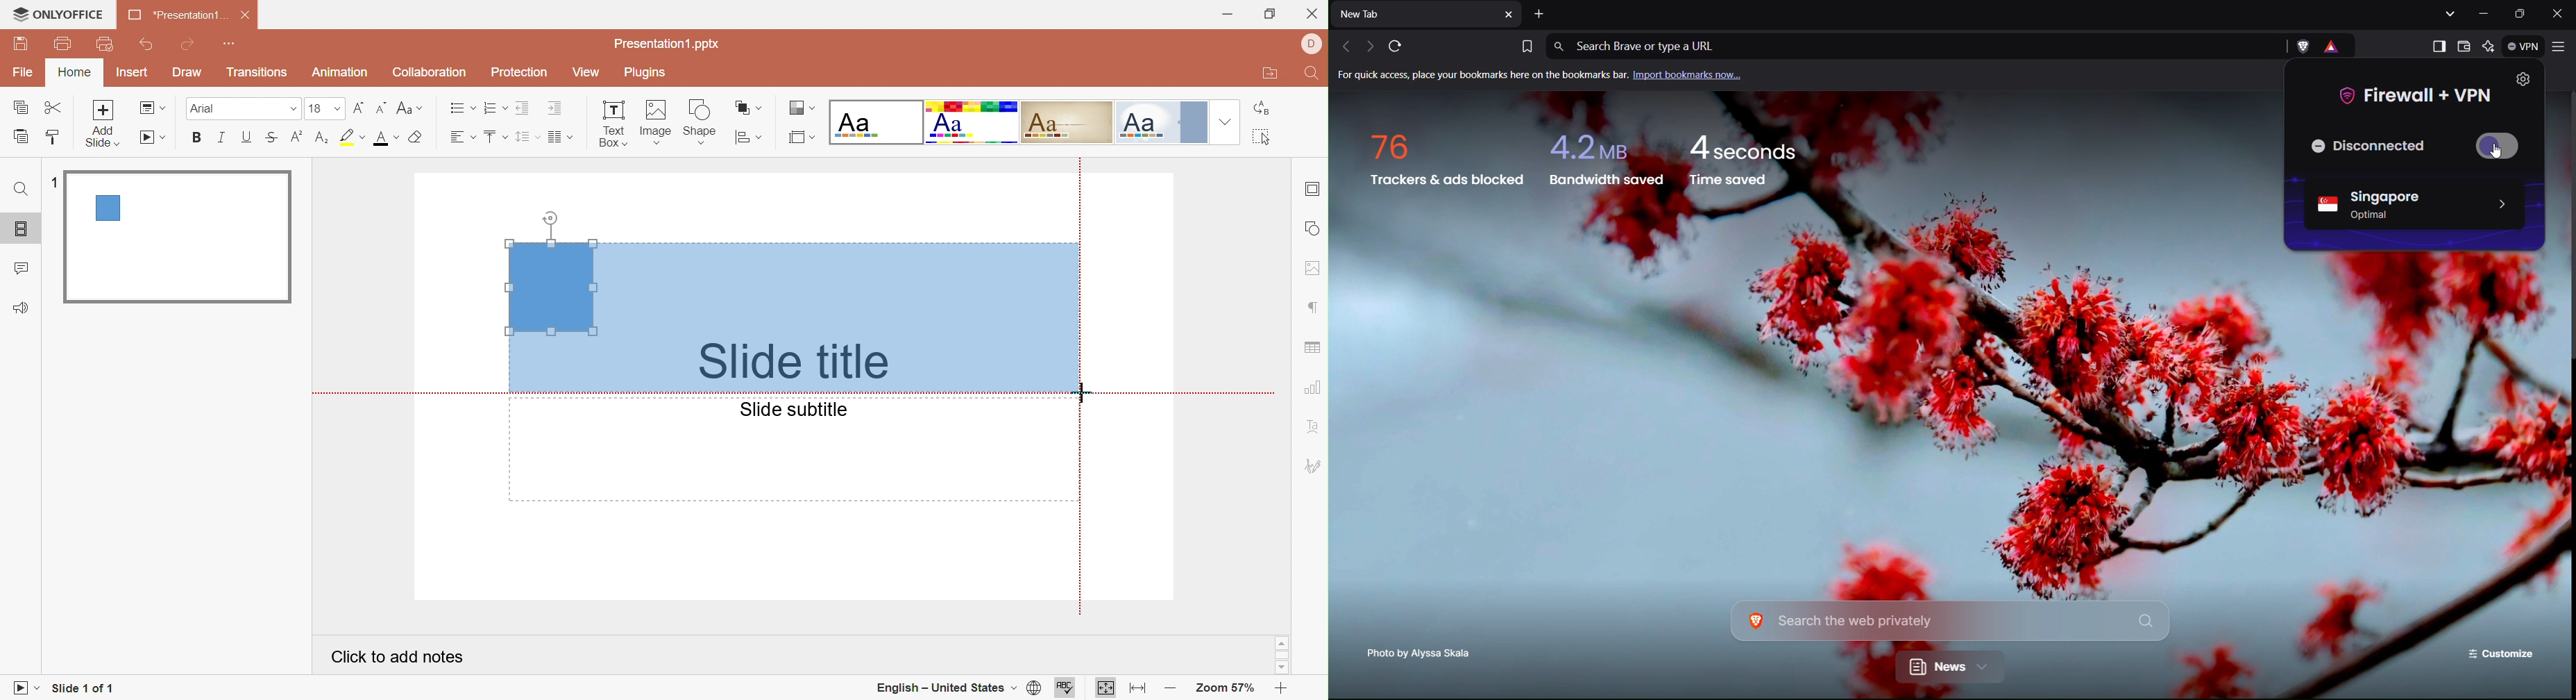 The height and width of the screenshot is (700, 2576). What do you see at coordinates (20, 270) in the screenshot?
I see `Comments` at bounding box center [20, 270].